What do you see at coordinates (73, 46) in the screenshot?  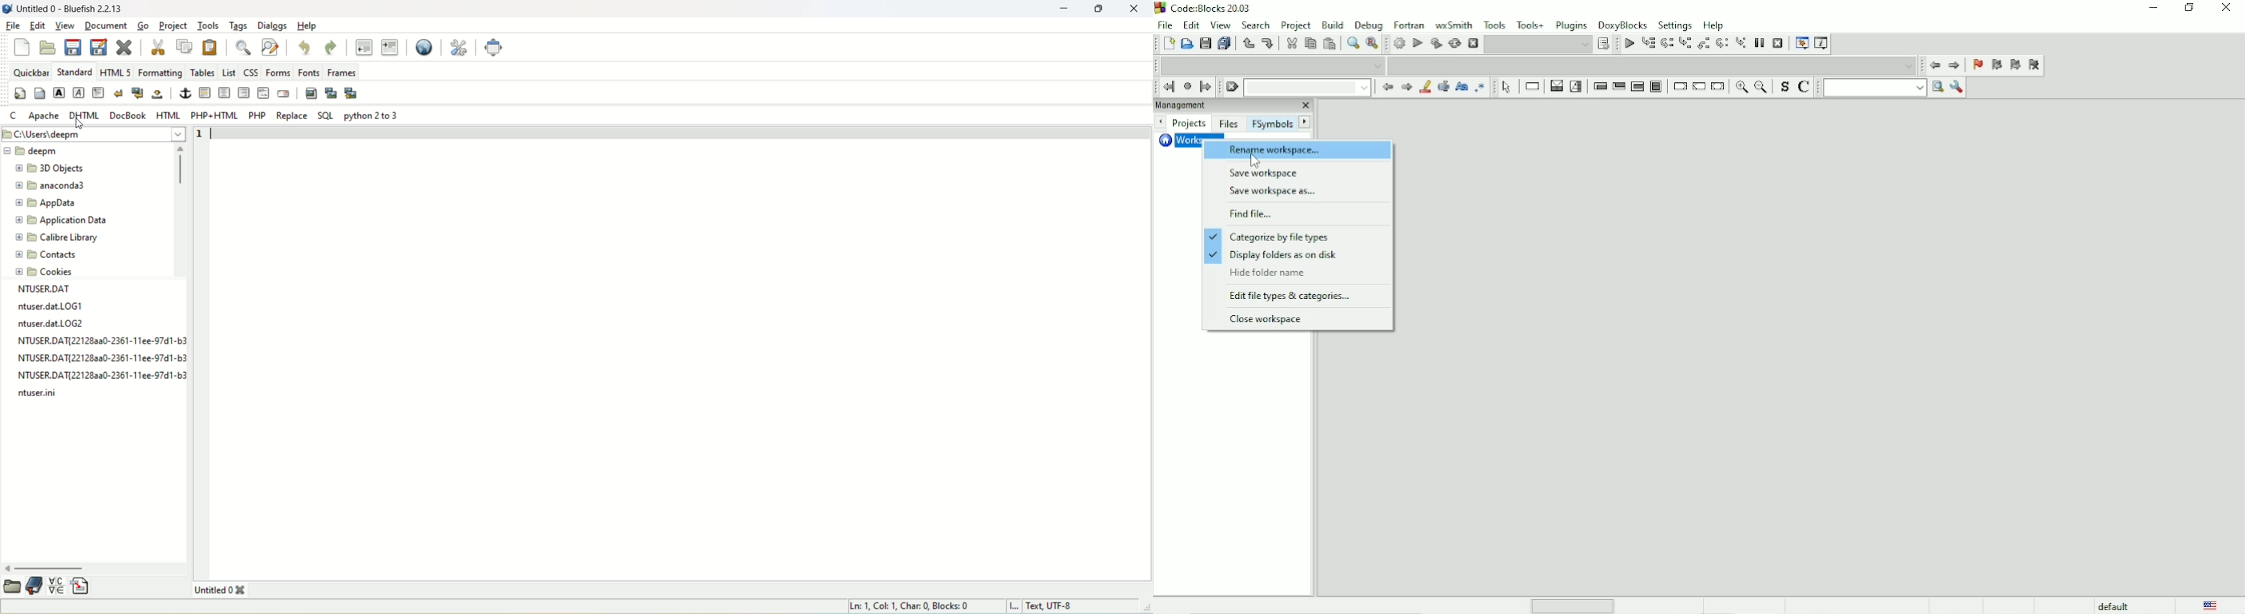 I see `save current file` at bounding box center [73, 46].